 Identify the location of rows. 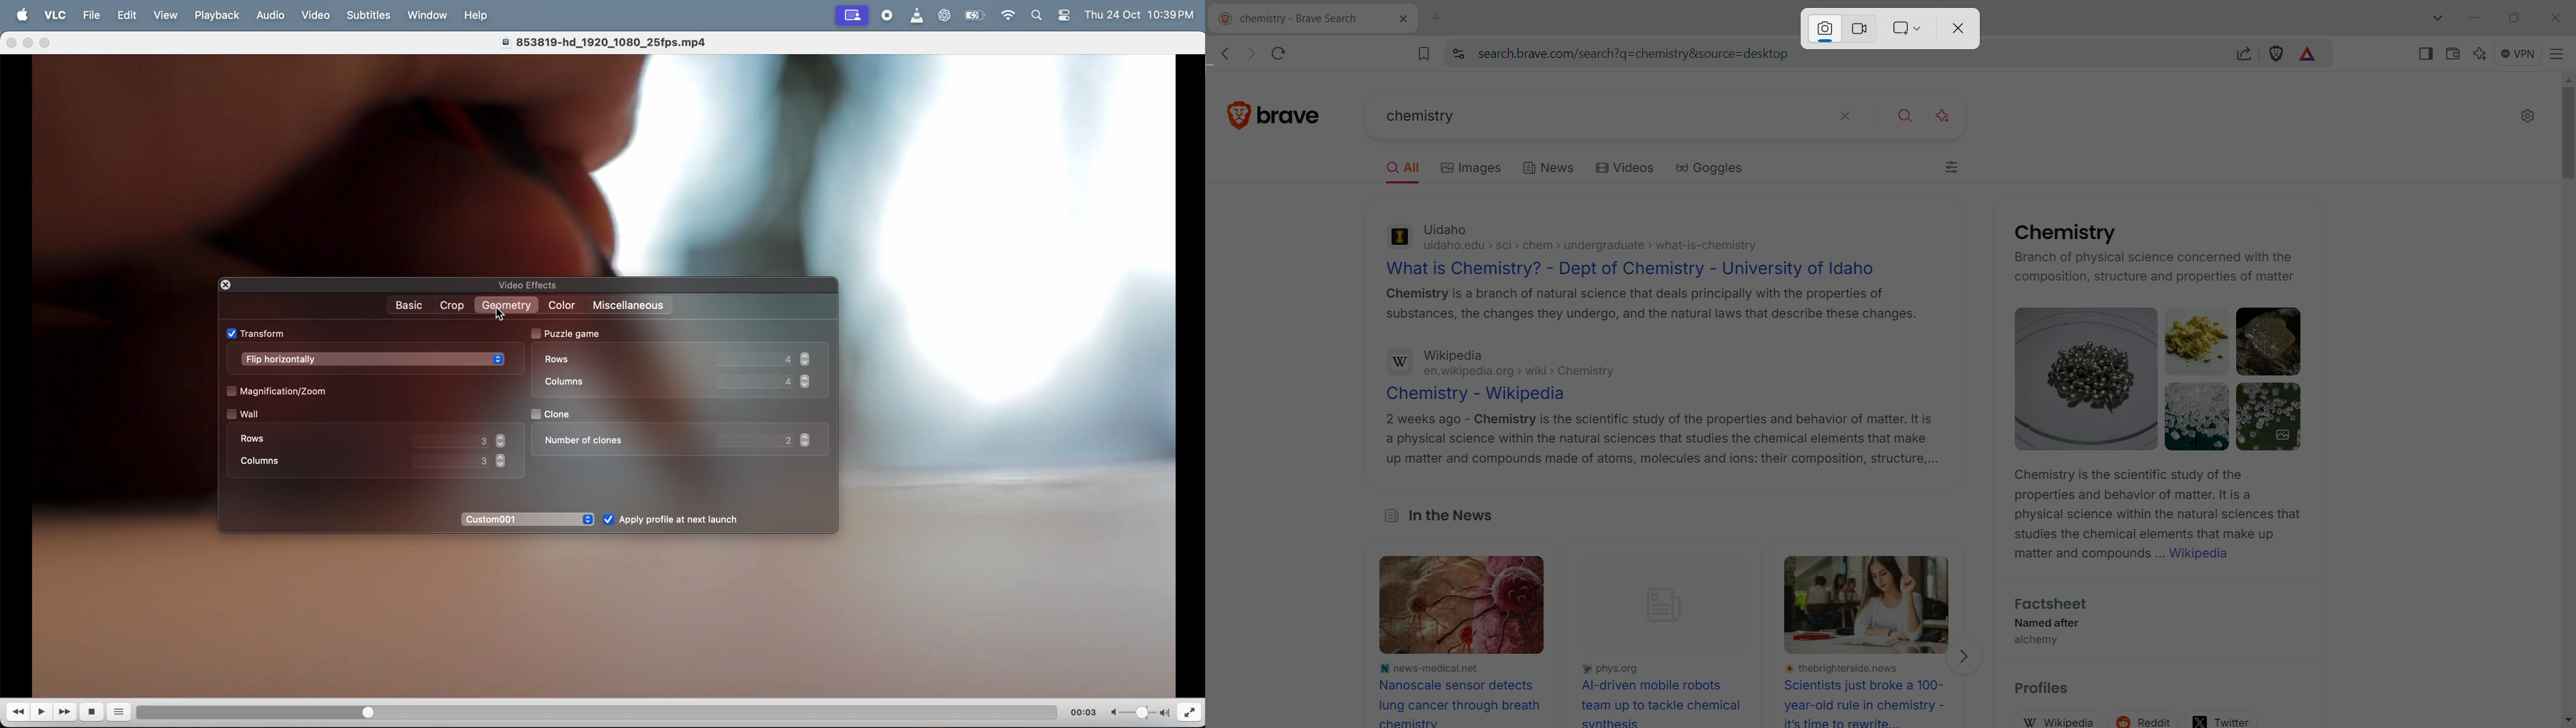
(559, 359).